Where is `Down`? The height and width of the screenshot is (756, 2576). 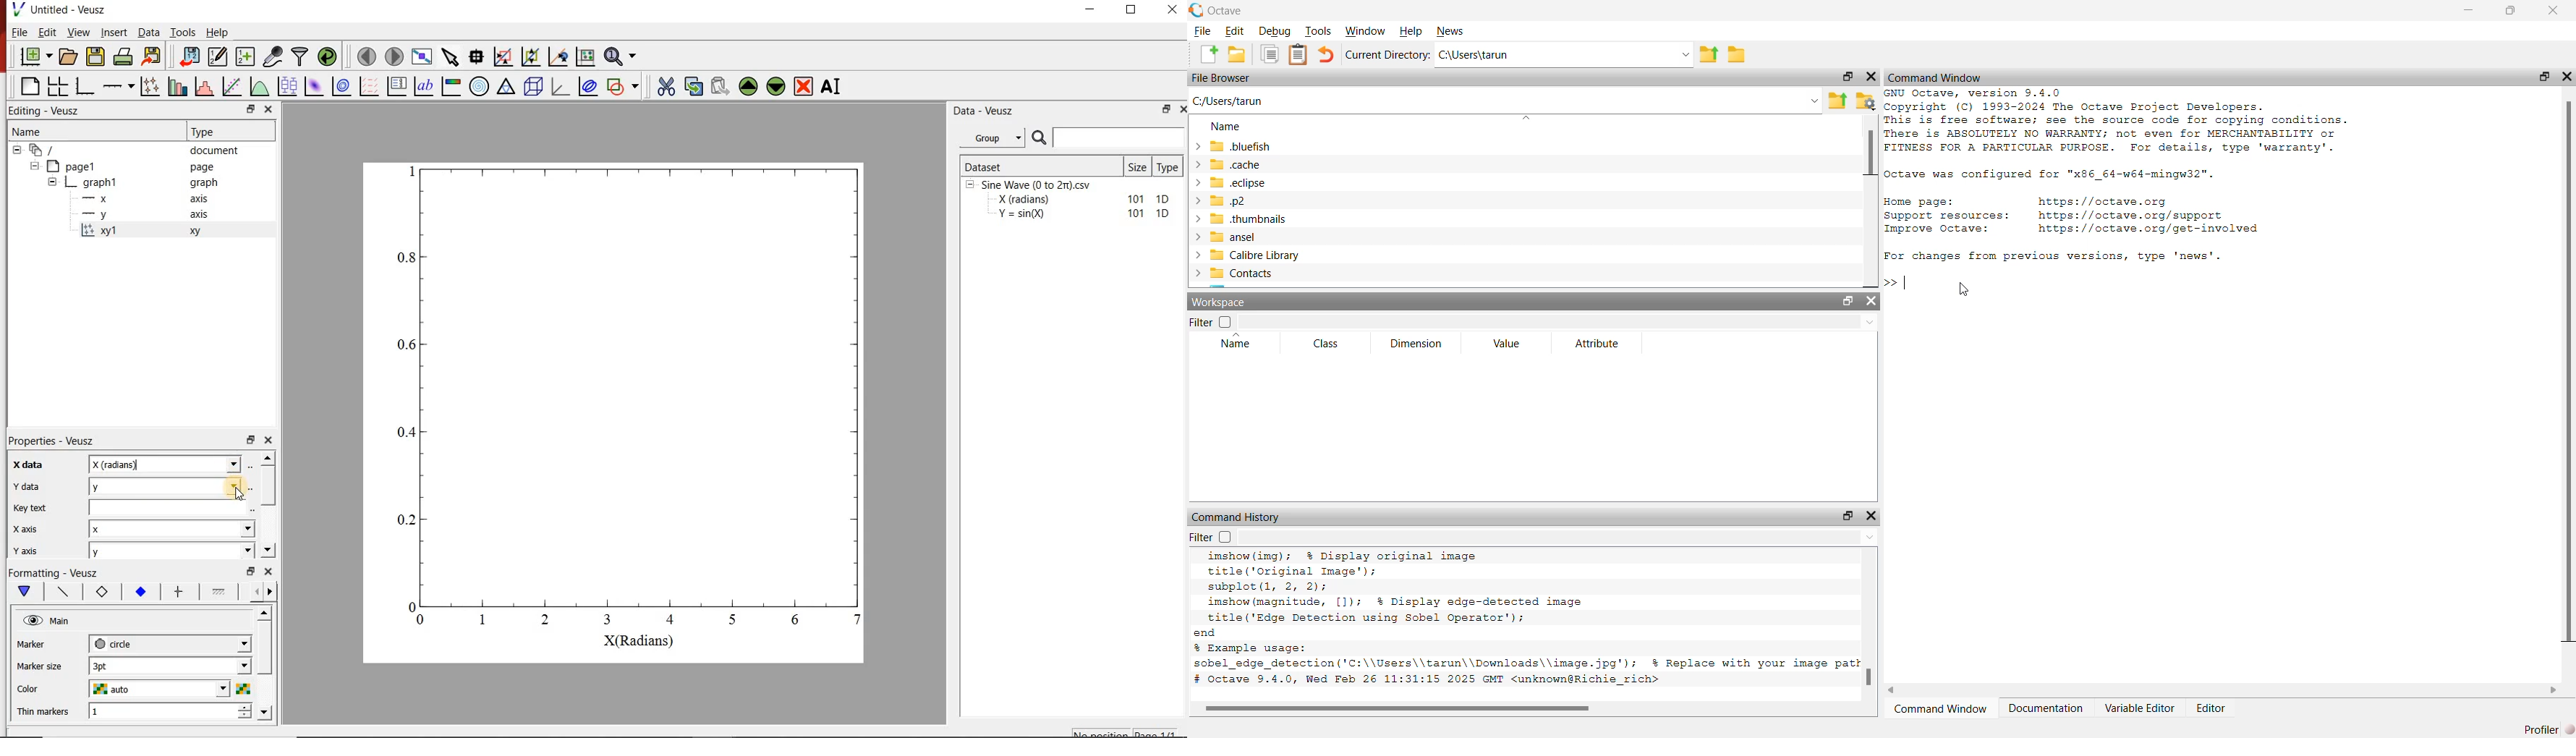
Down is located at coordinates (268, 550).